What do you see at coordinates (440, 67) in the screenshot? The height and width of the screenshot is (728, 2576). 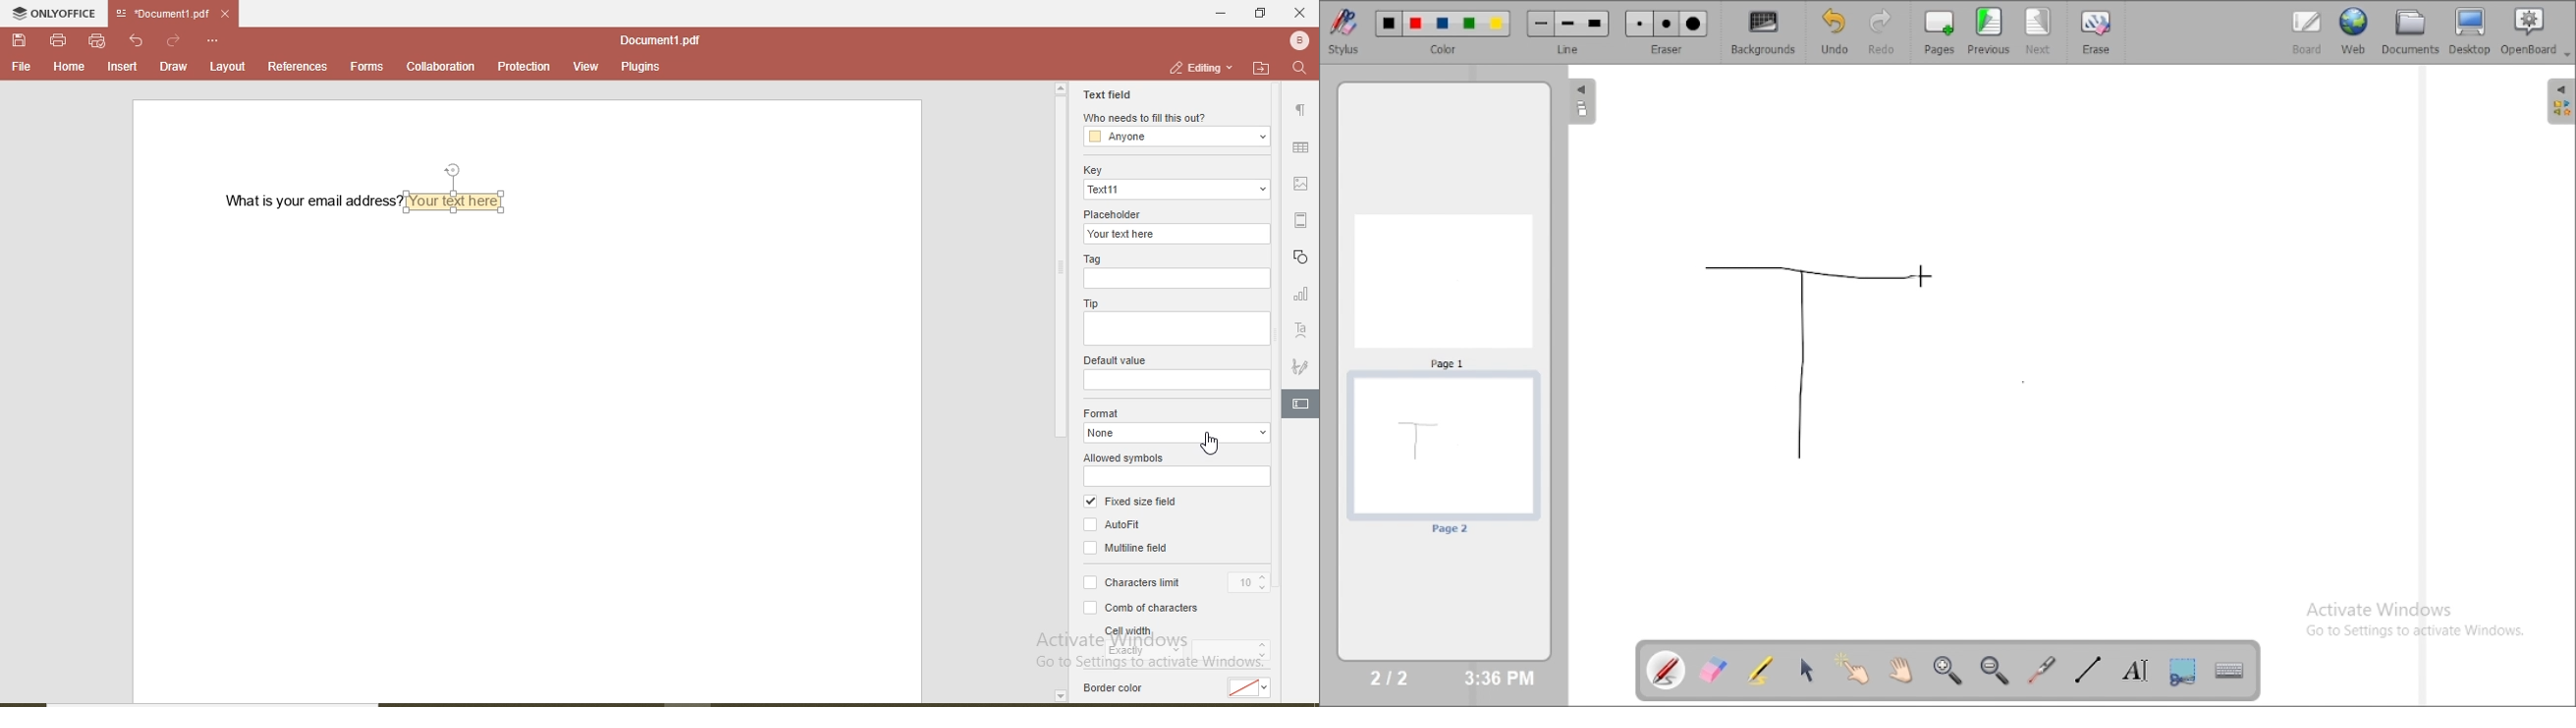 I see `collaboration` at bounding box center [440, 67].